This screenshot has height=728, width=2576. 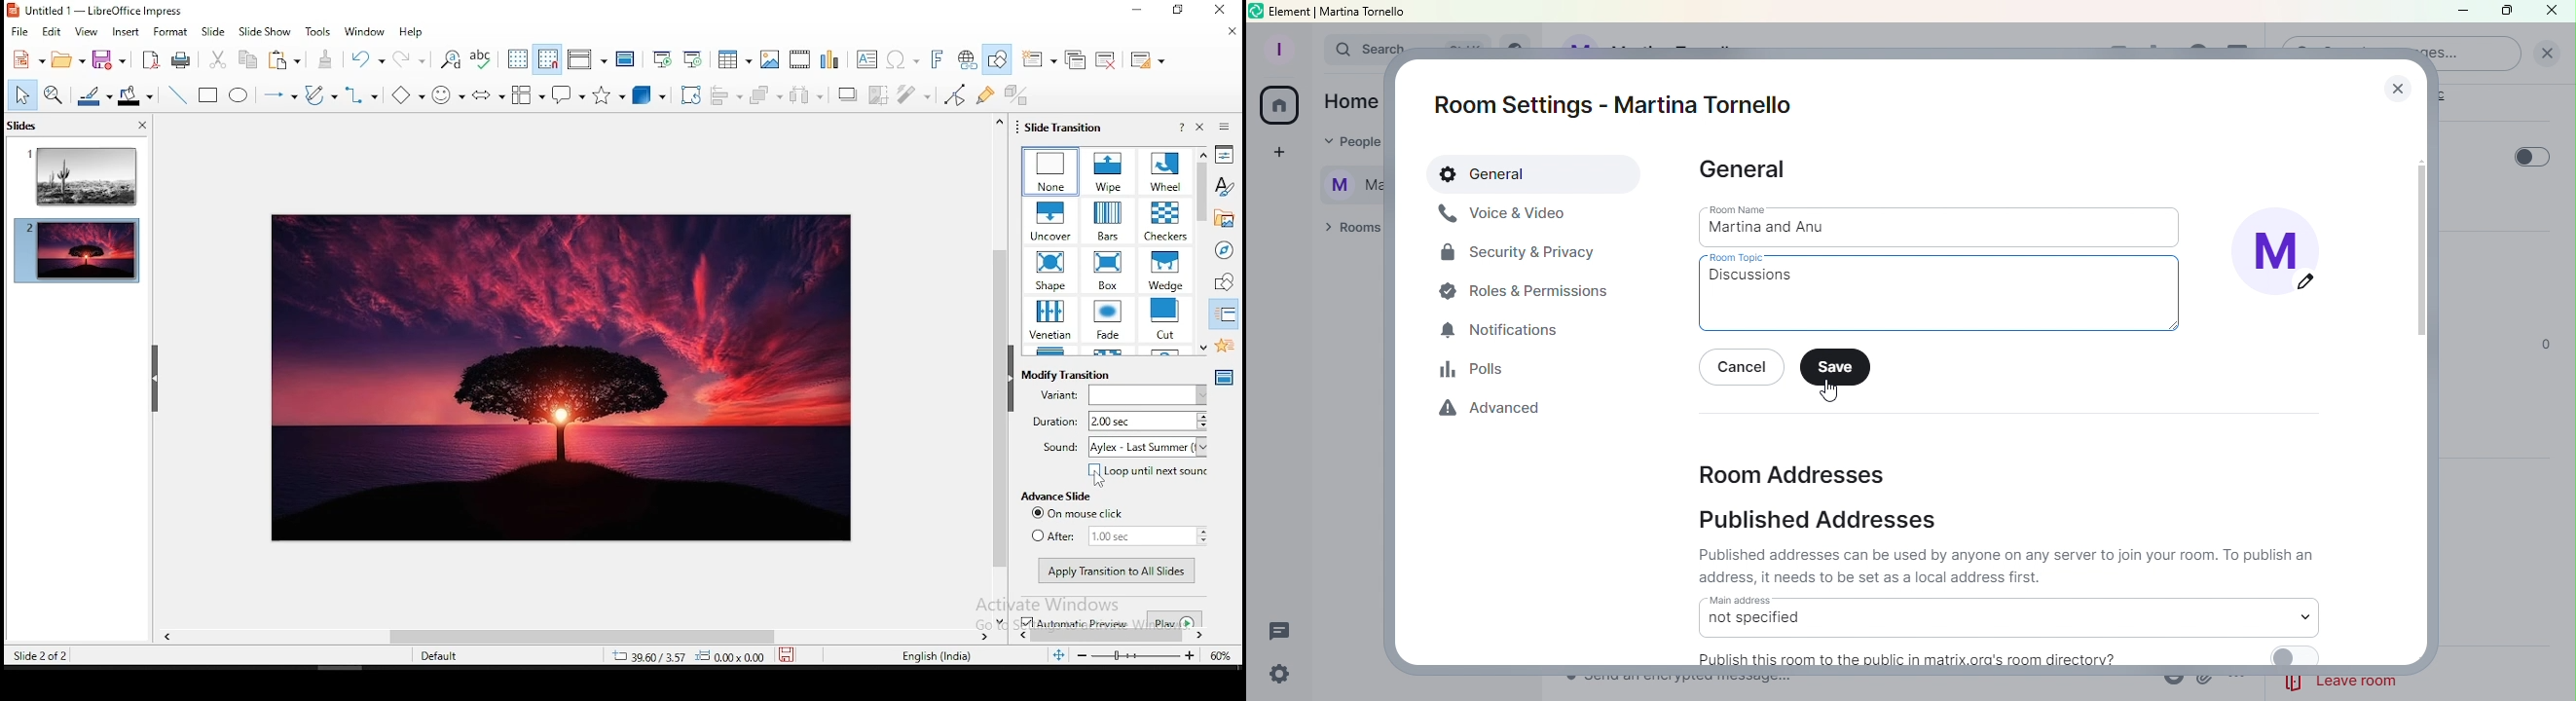 I want to click on hyperlink, so click(x=969, y=59).